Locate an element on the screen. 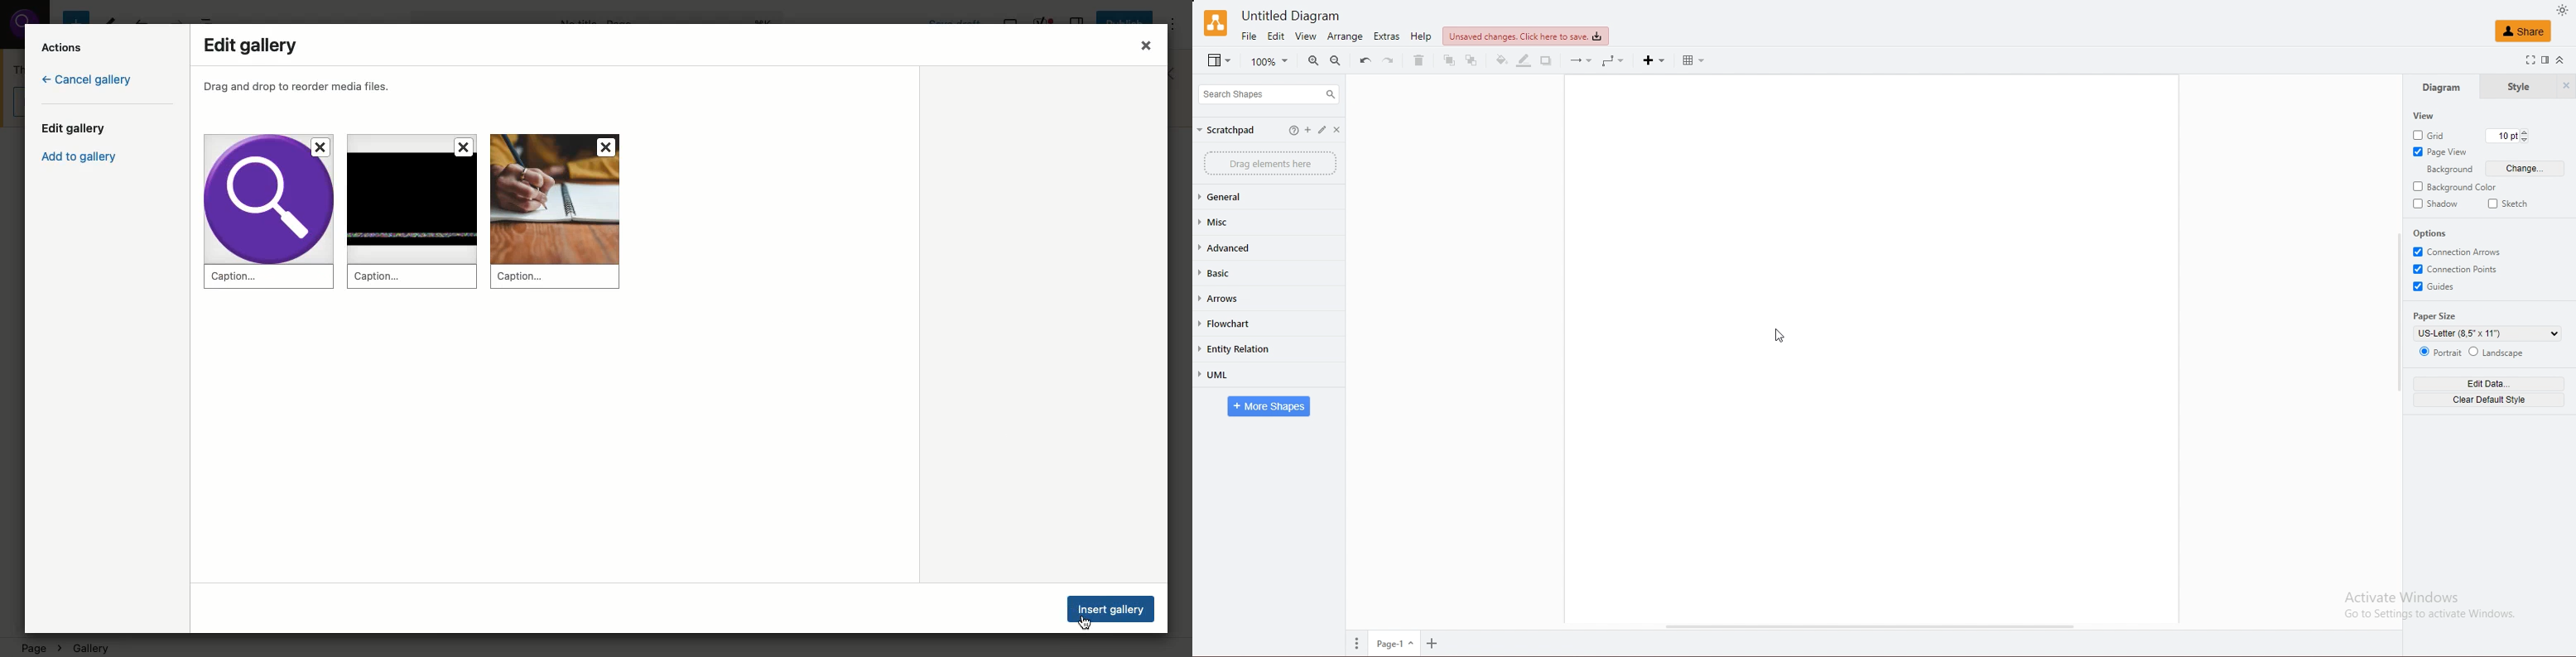 The width and height of the screenshot is (2576, 672). Actions is located at coordinates (64, 47).